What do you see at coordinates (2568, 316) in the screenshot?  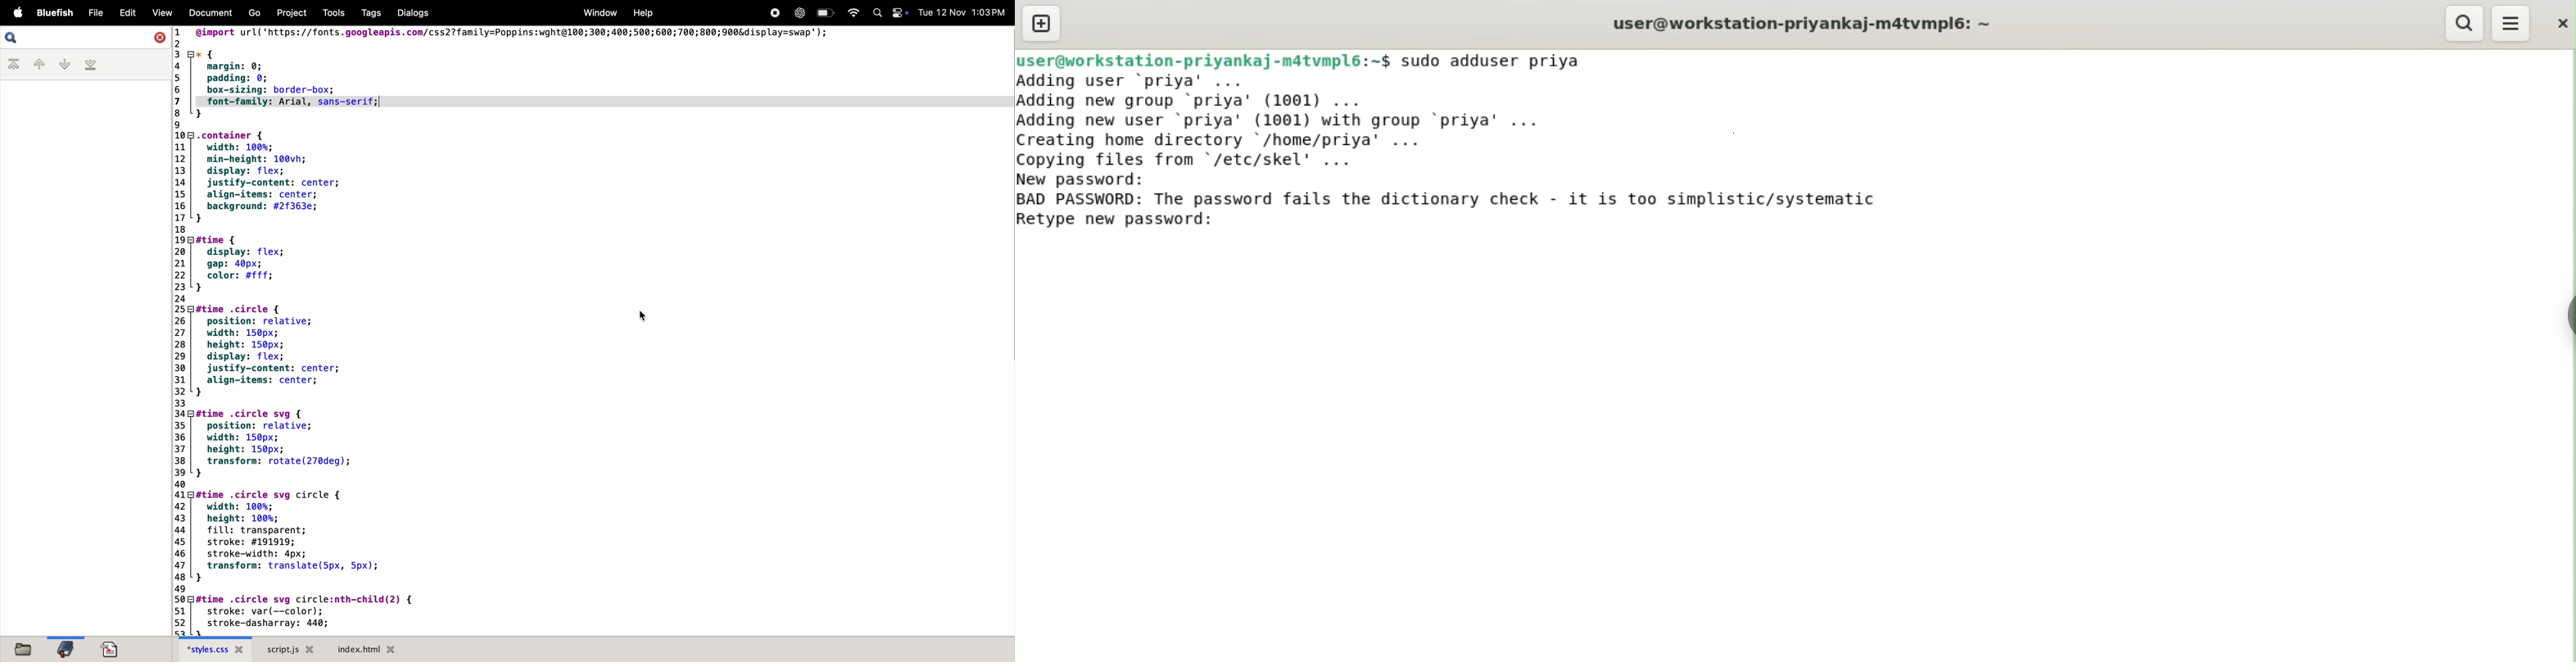 I see `sidebar` at bounding box center [2568, 316].